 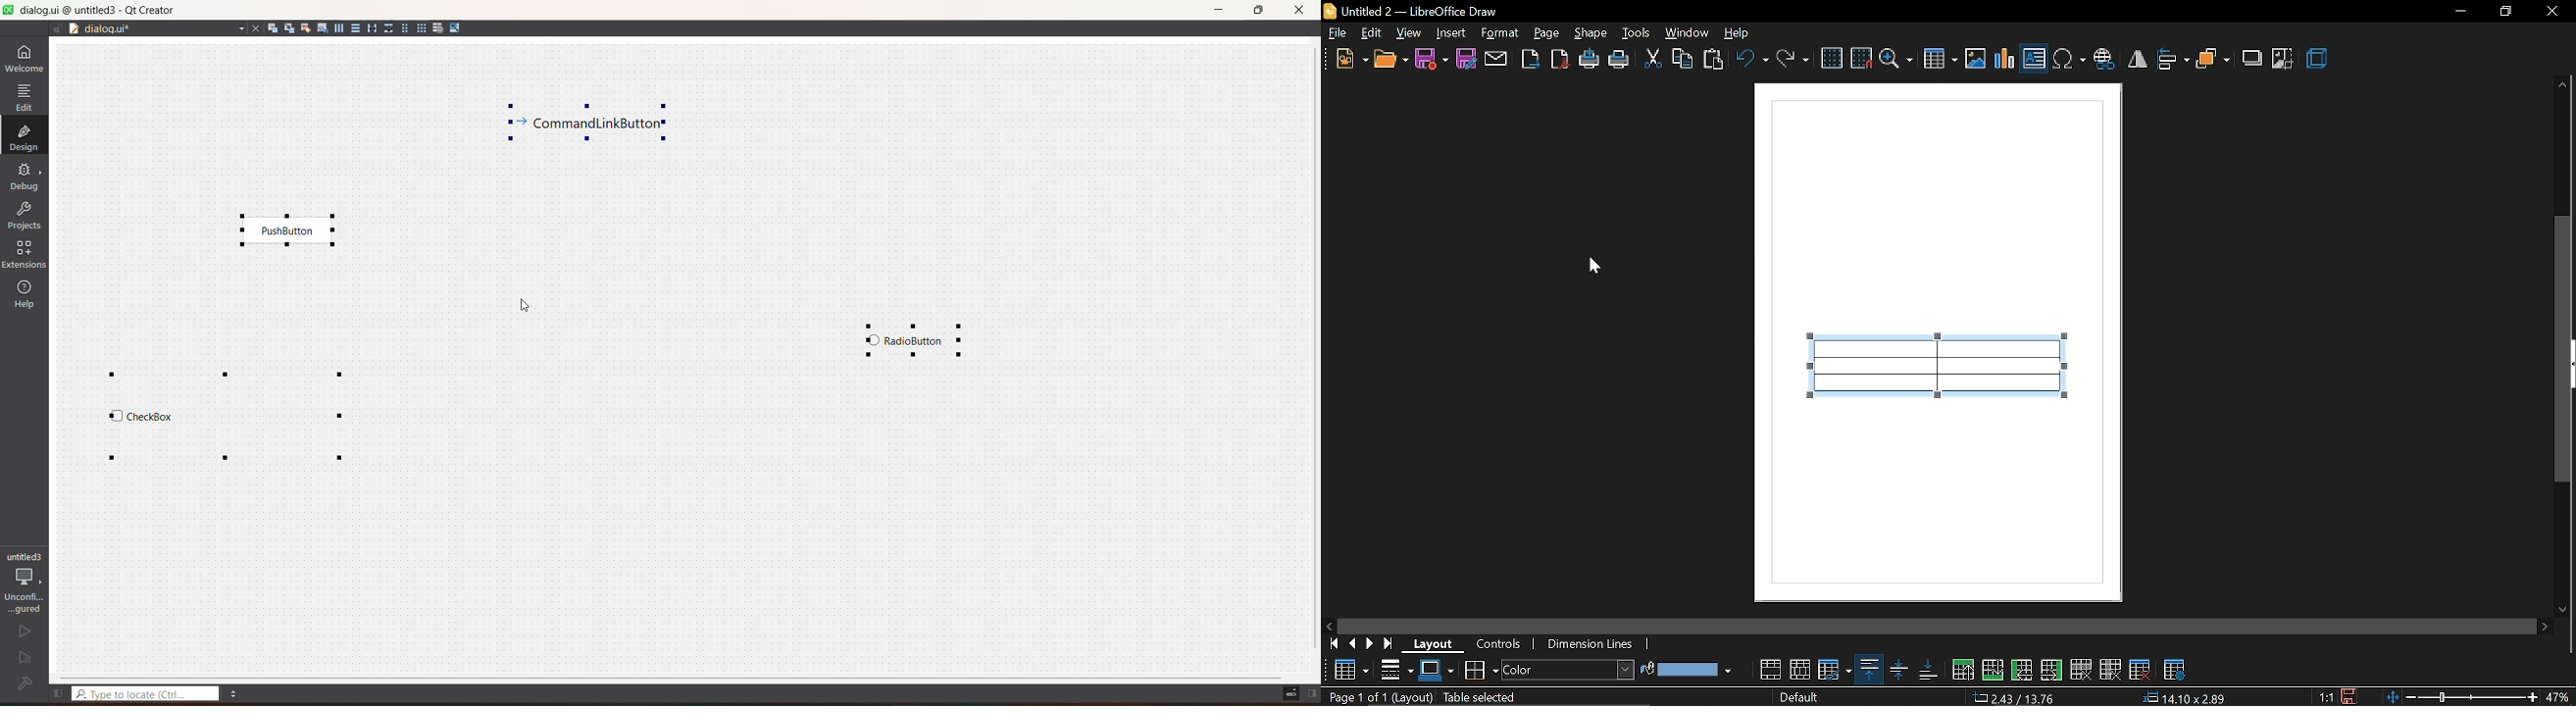 I want to click on cut , so click(x=1652, y=60).